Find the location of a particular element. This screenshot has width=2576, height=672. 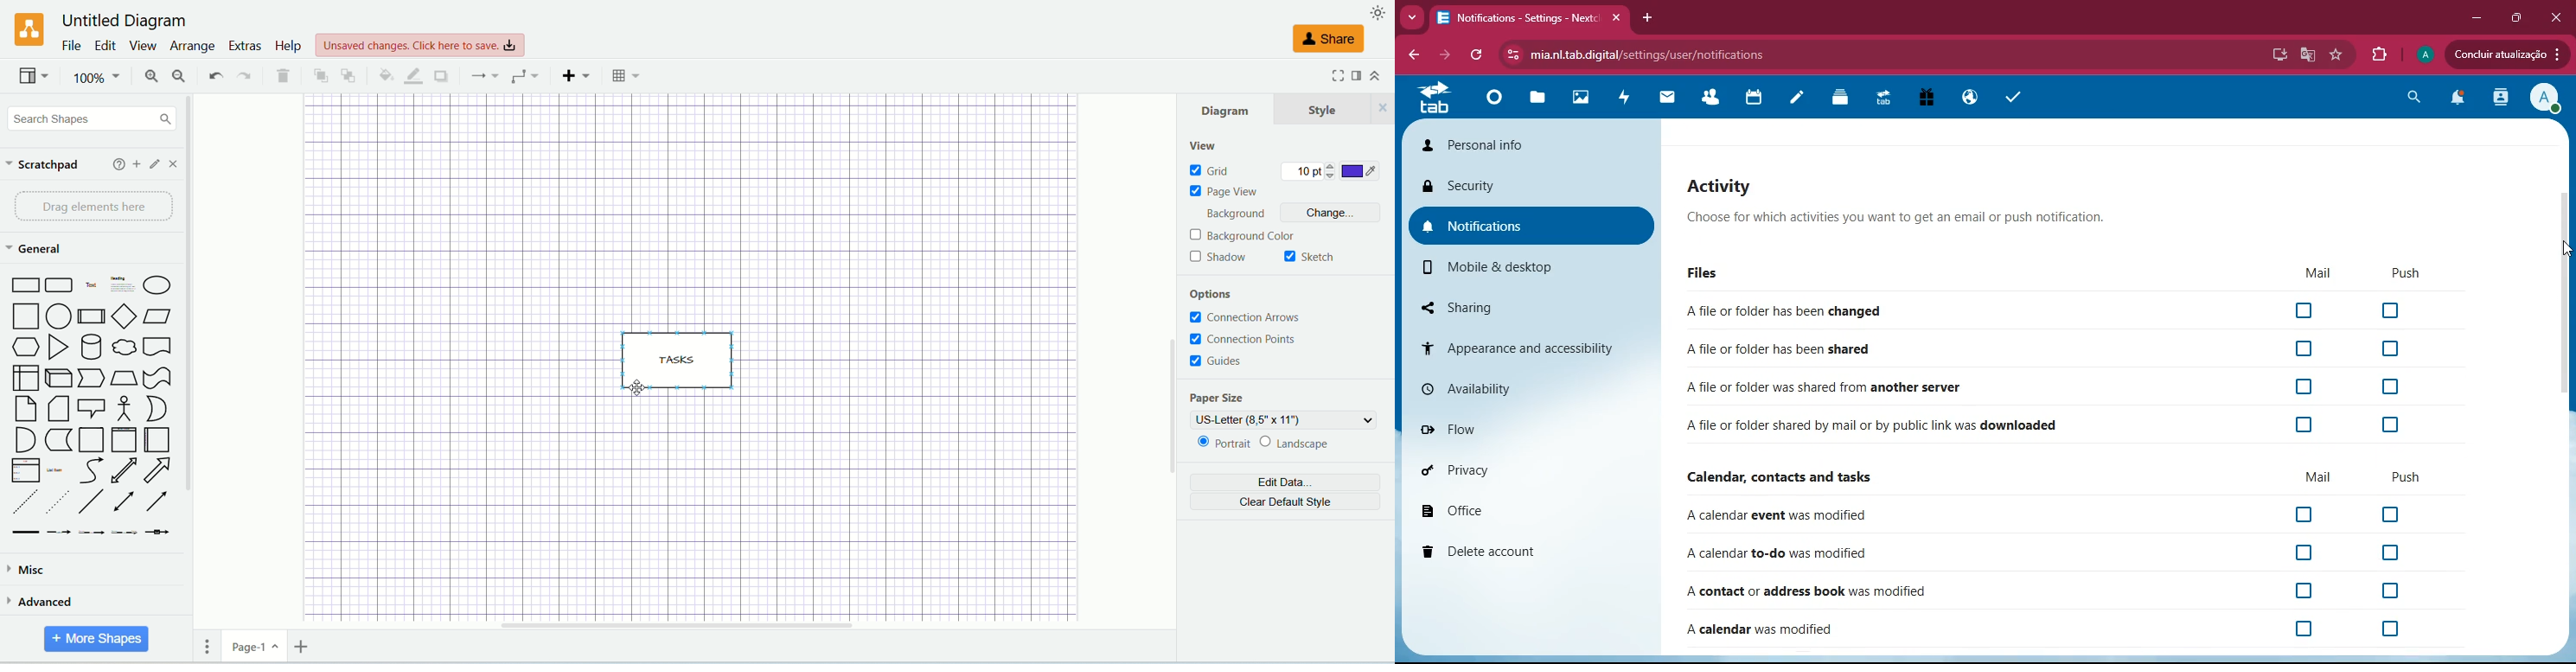

Activity is located at coordinates (1898, 183).